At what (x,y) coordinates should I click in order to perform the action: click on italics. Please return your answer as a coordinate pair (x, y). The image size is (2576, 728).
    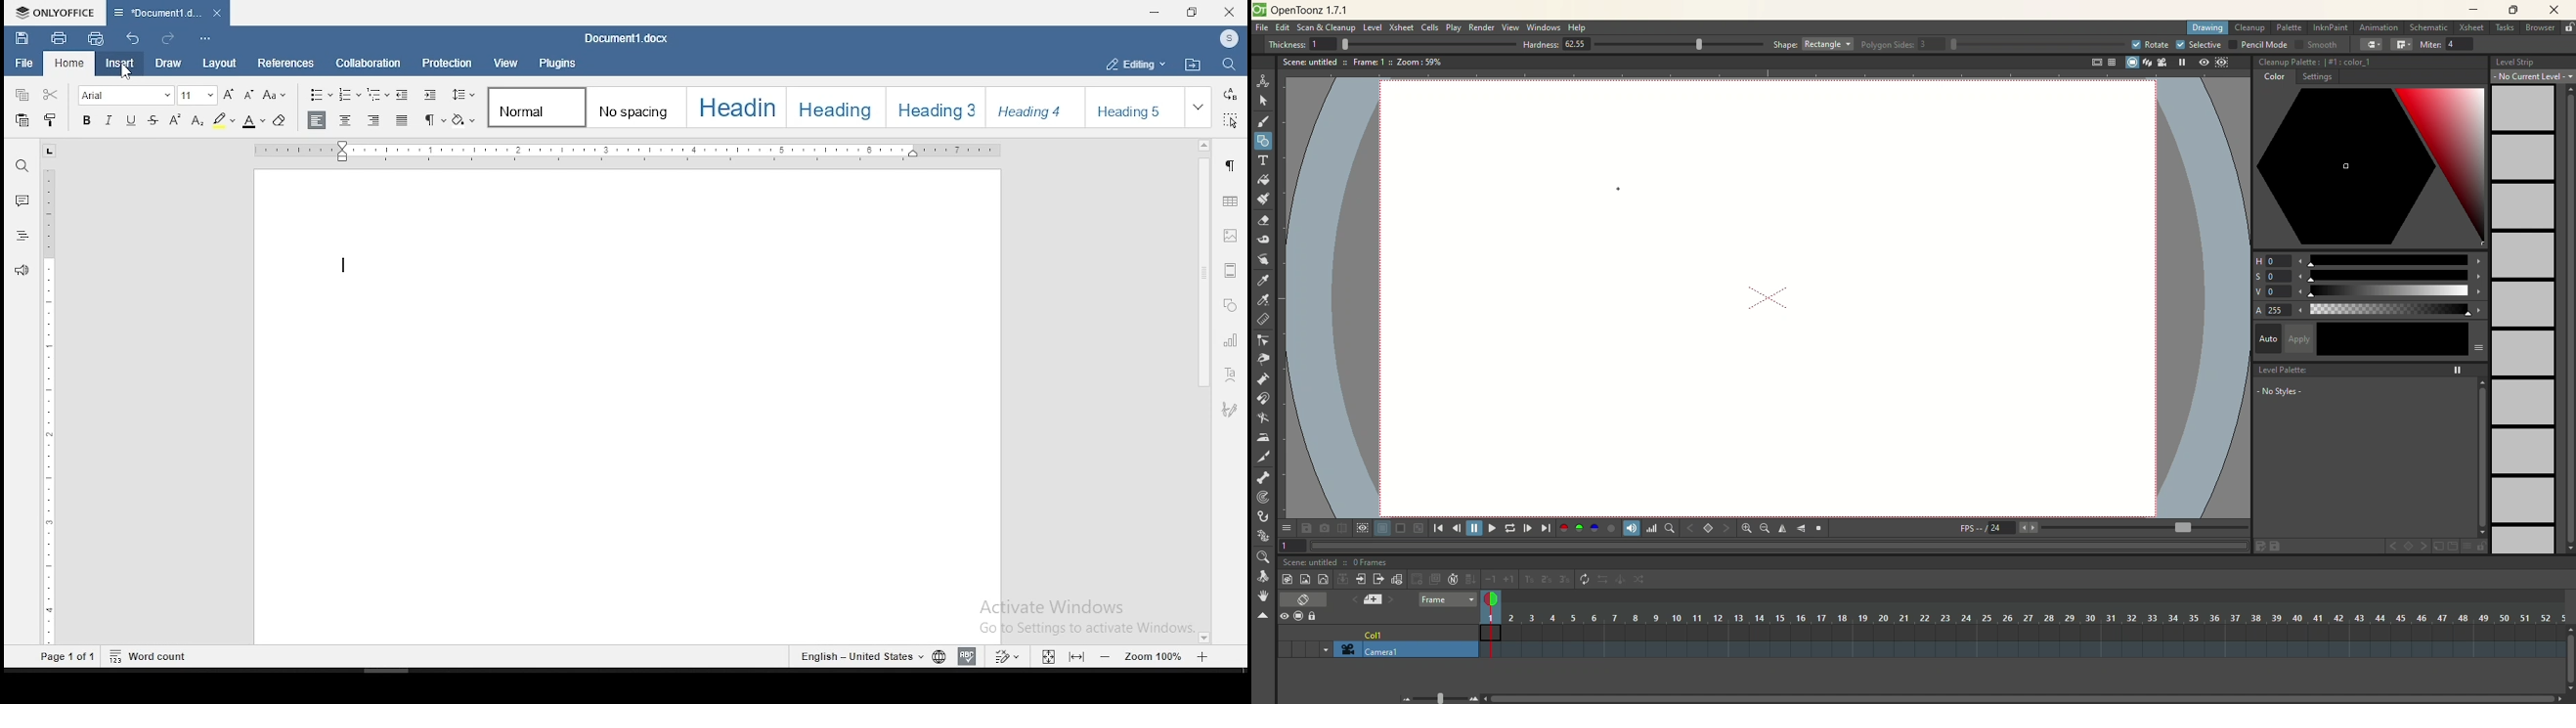
    Looking at the image, I should click on (110, 119).